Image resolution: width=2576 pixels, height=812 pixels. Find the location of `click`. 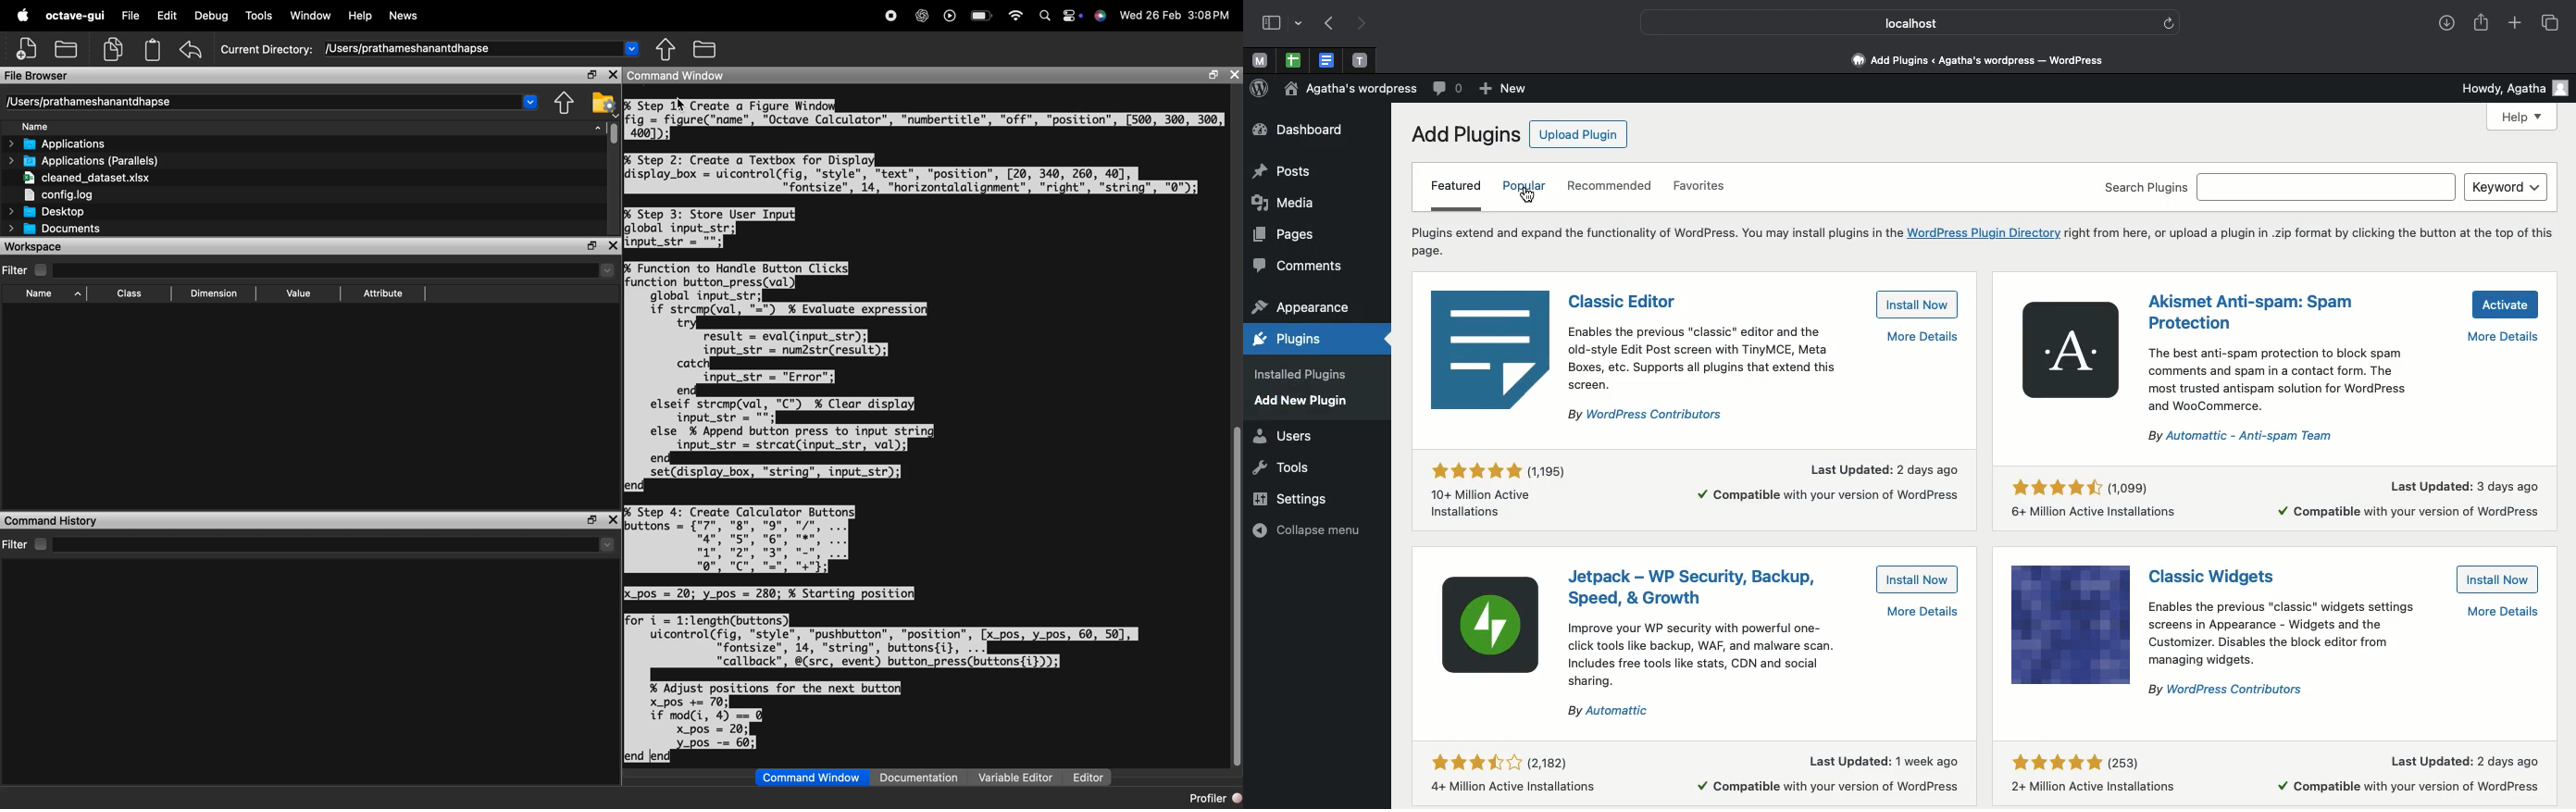

click is located at coordinates (1529, 195).